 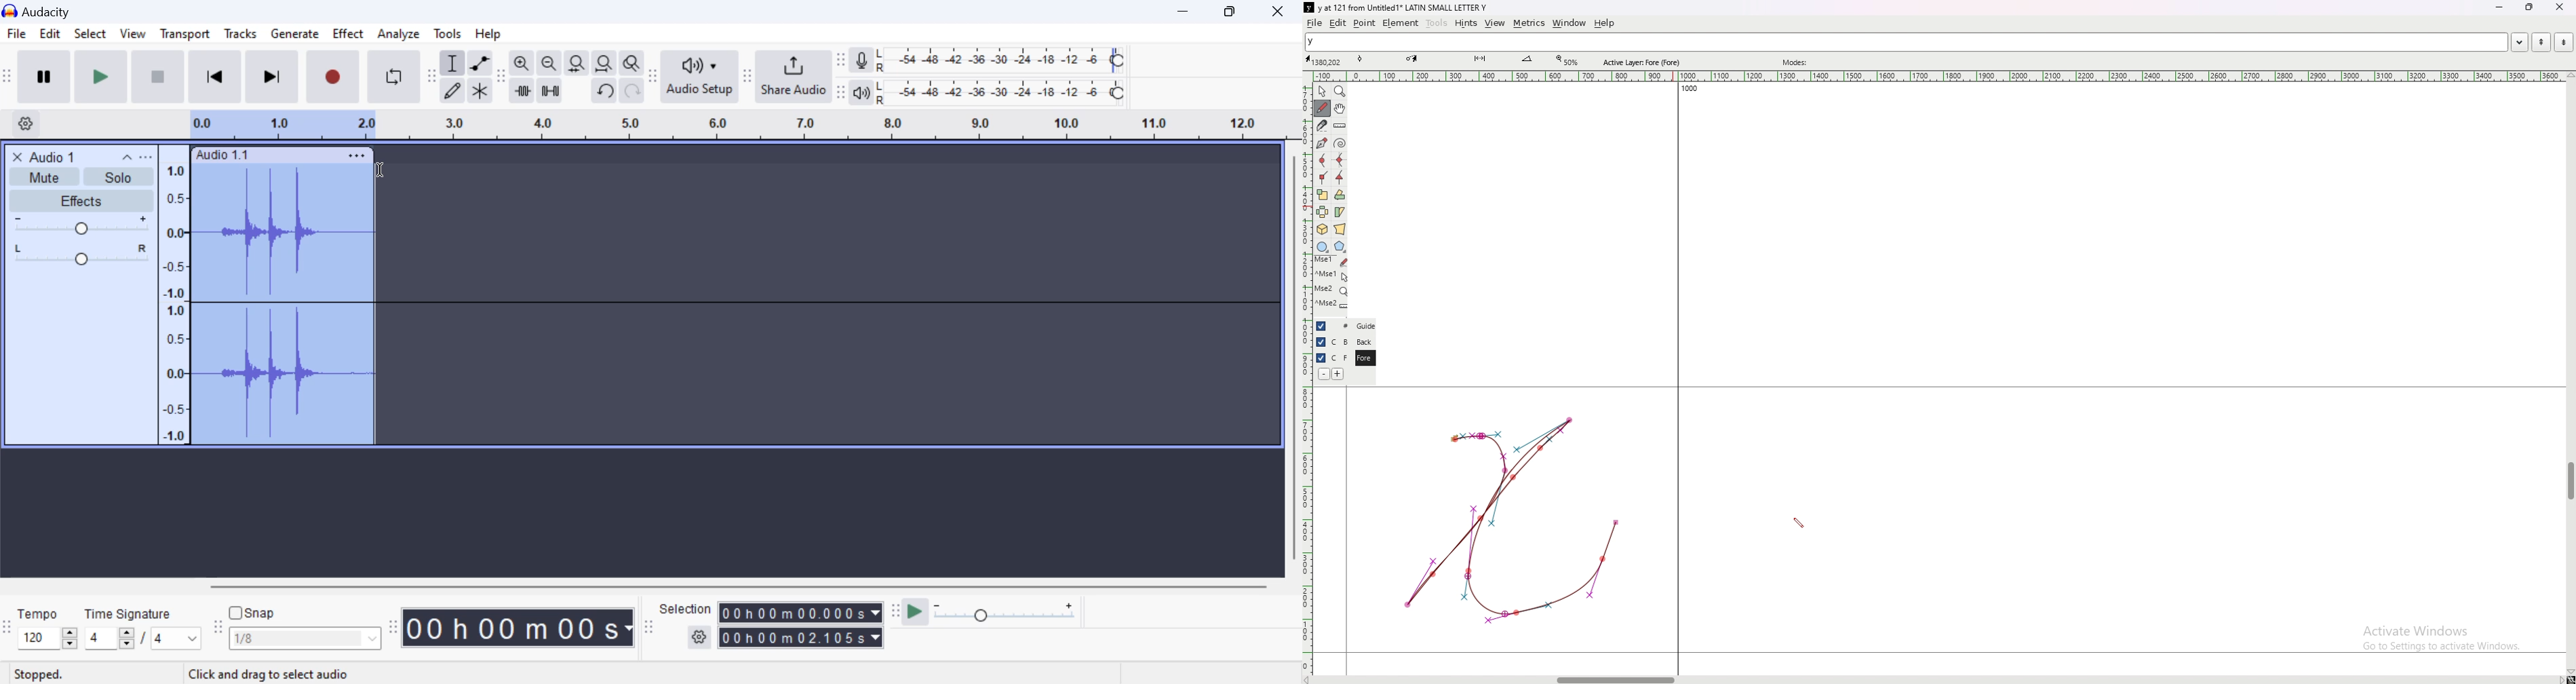 I want to click on undo, so click(x=606, y=91).